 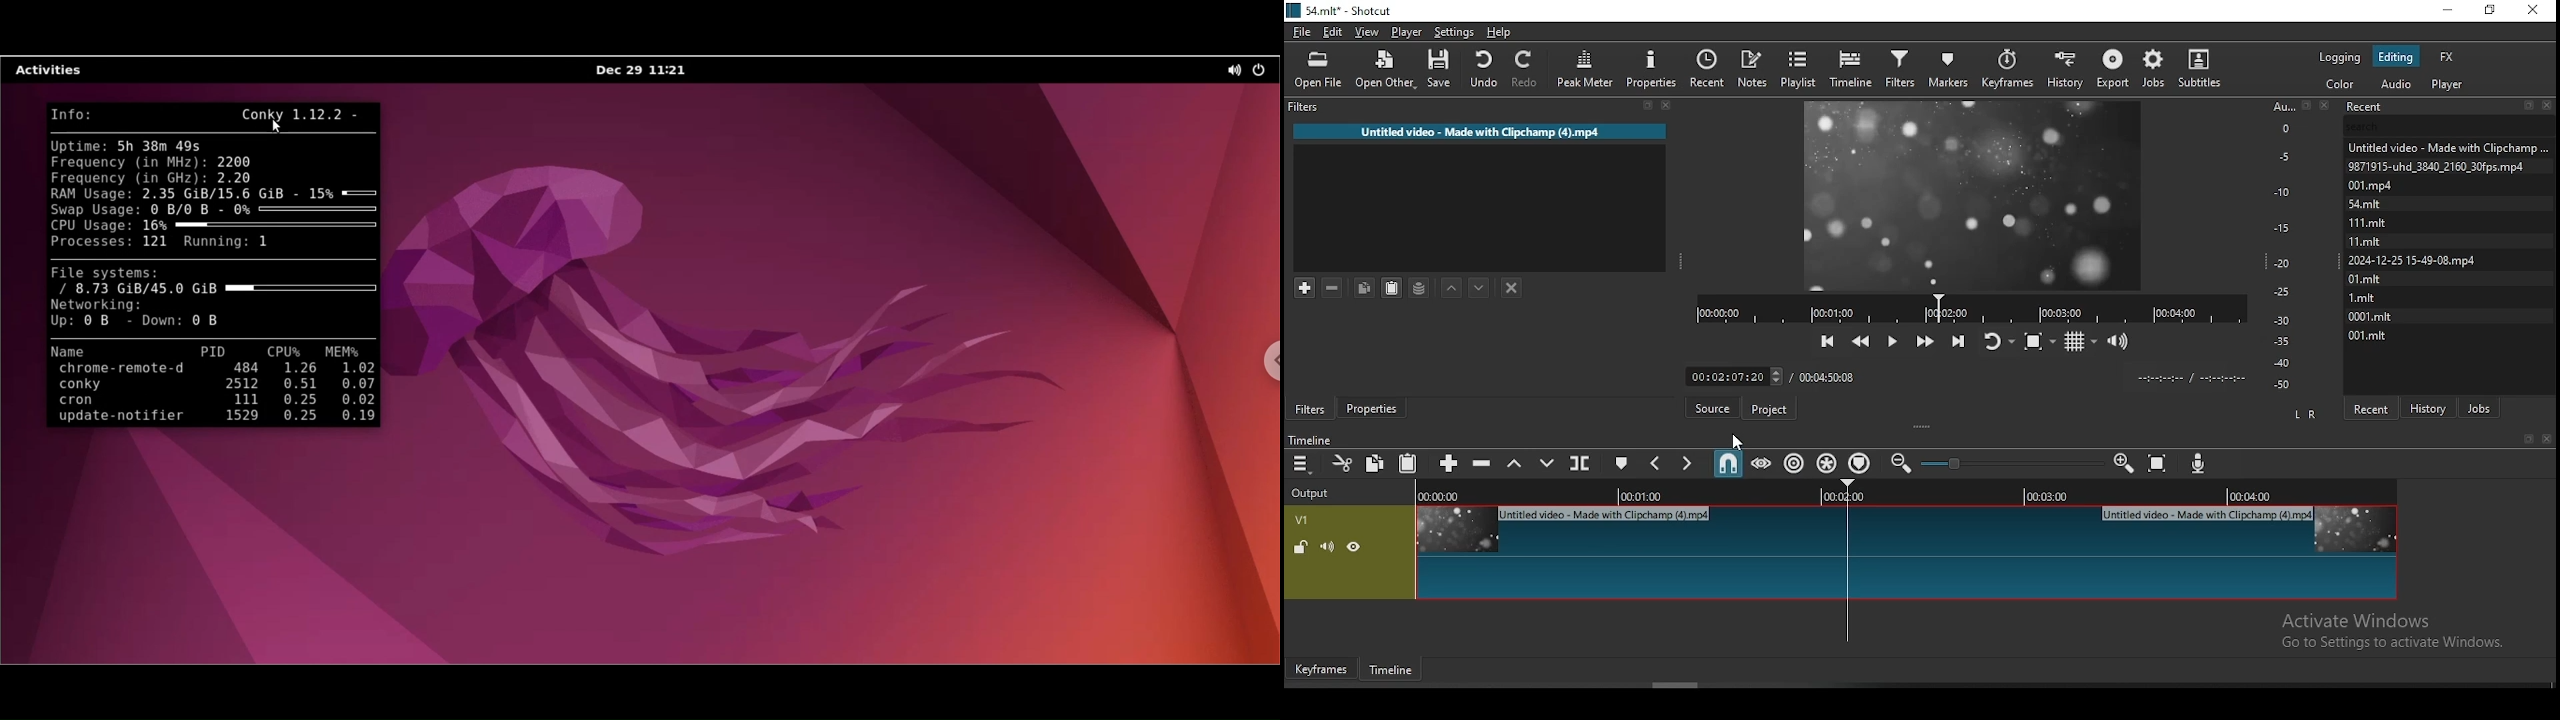 What do you see at coordinates (1735, 376) in the screenshot?
I see `timer` at bounding box center [1735, 376].